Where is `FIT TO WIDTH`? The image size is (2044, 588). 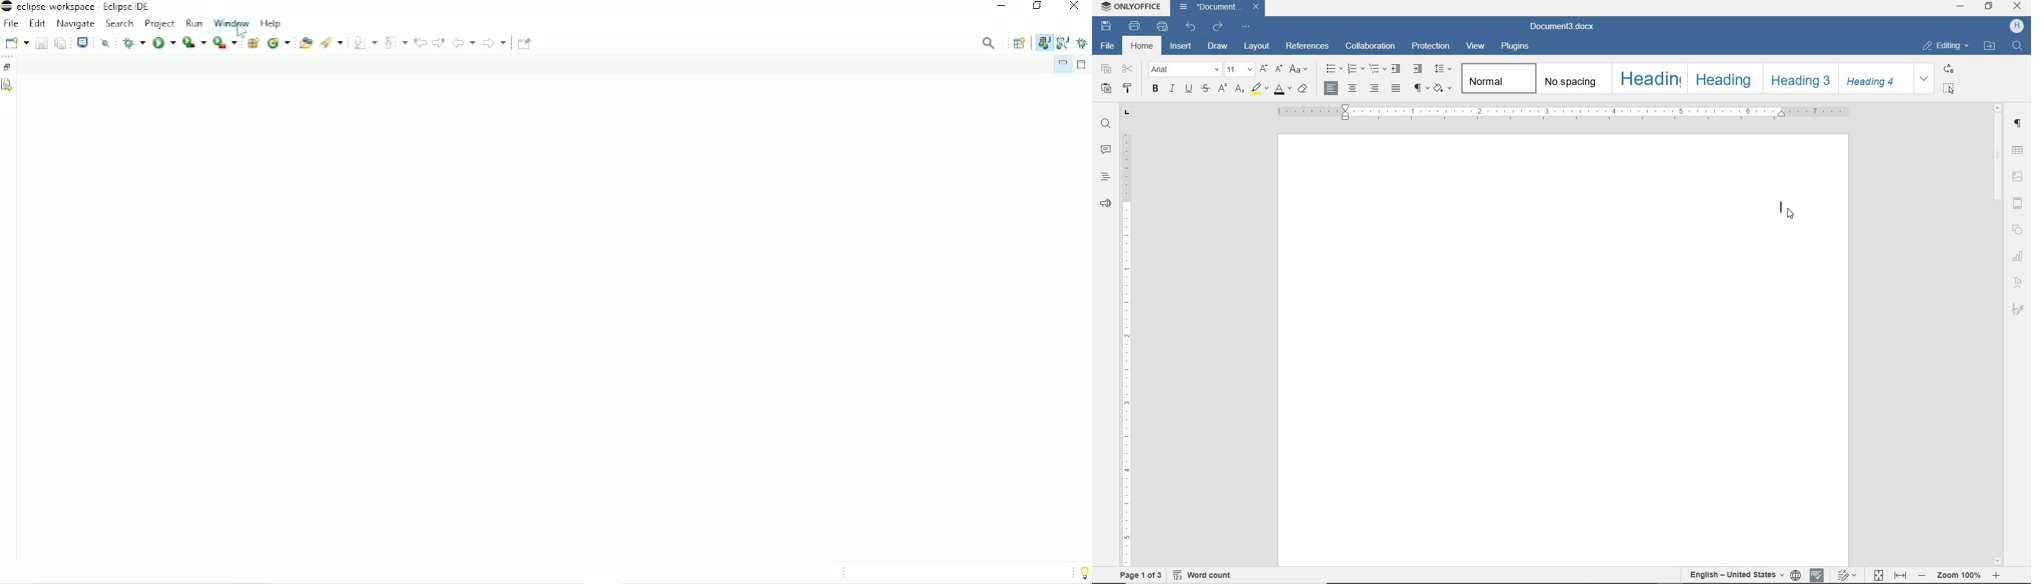
FIT TO WIDTH is located at coordinates (1900, 575).